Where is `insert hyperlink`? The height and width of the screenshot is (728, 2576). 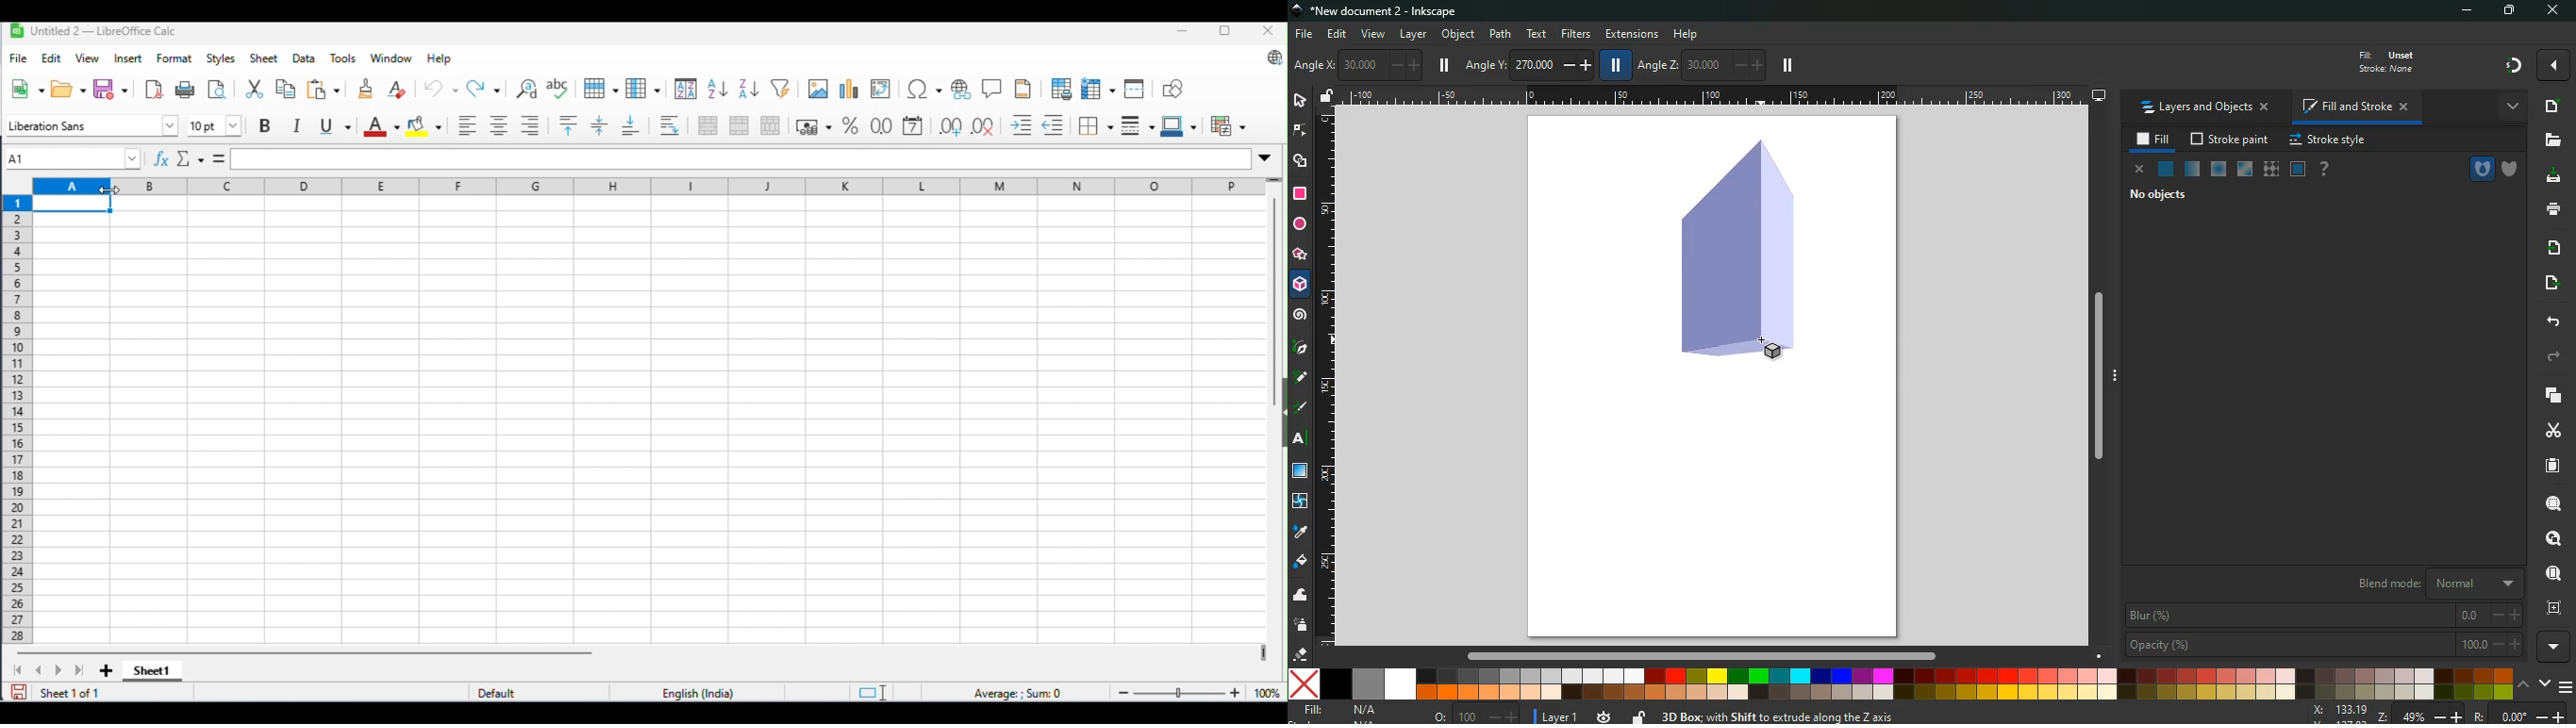
insert hyperlink is located at coordinates (993, 87).